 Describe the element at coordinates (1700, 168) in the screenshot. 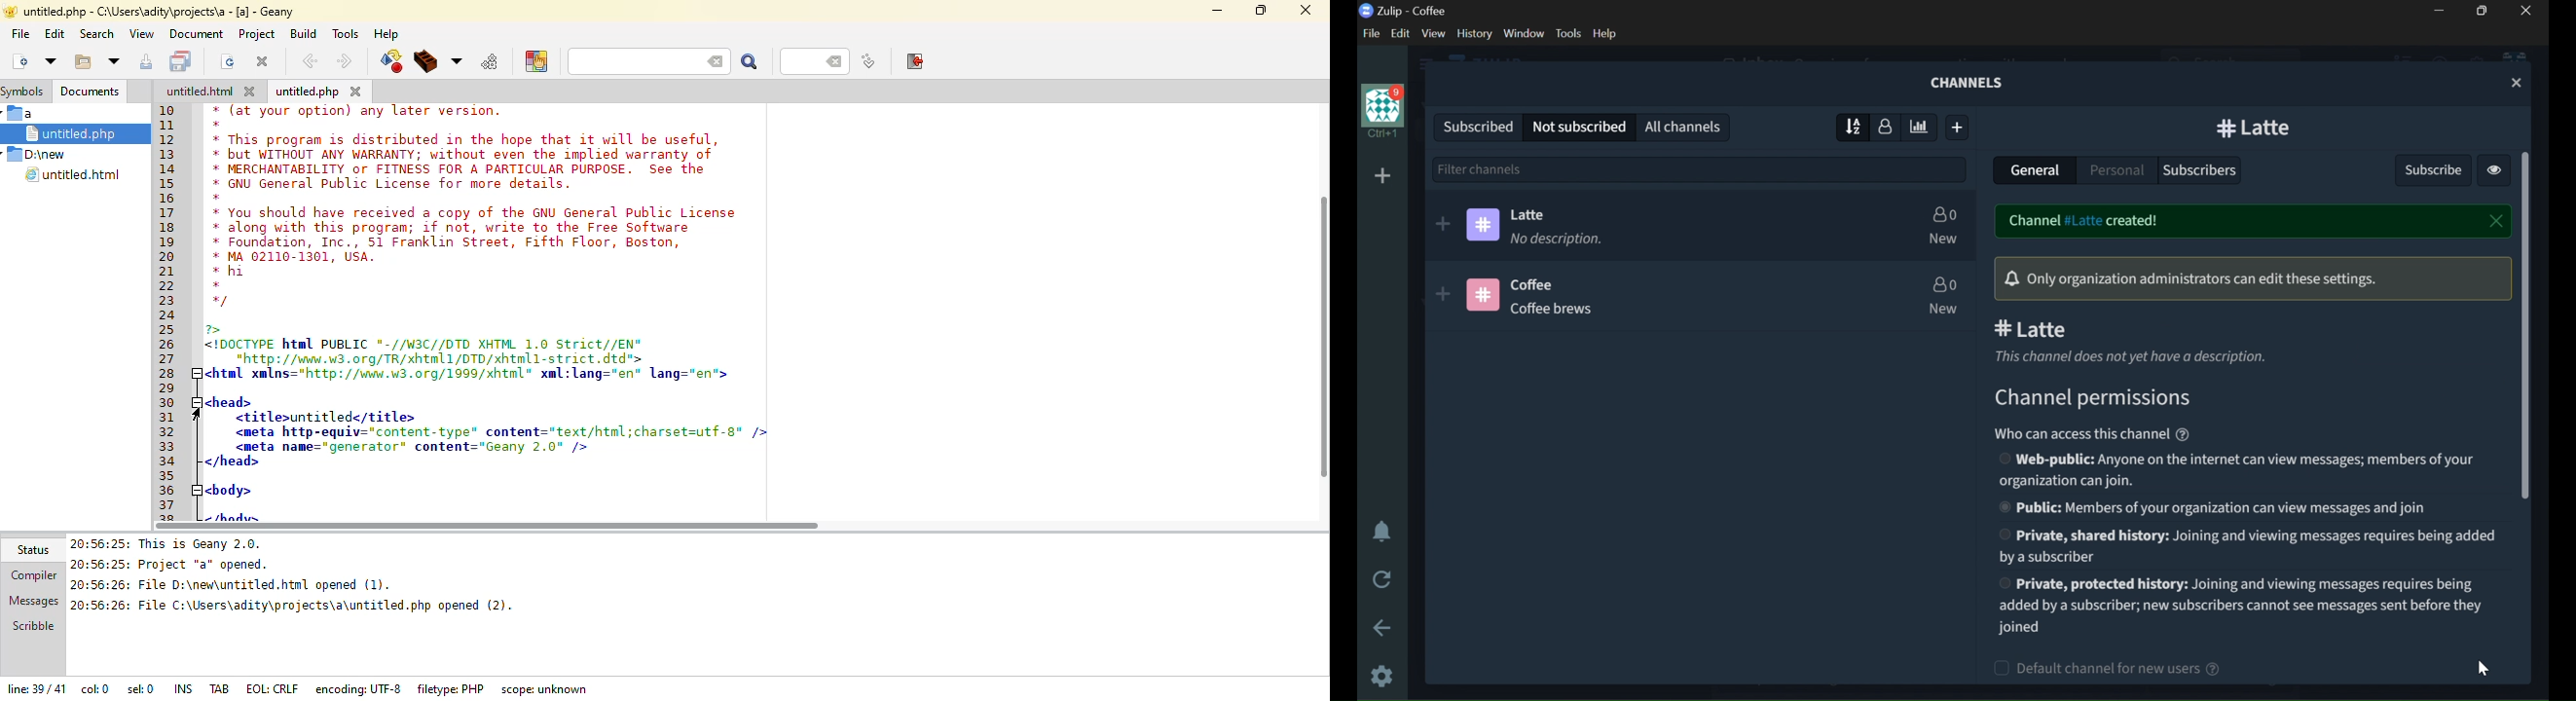

I see `filter channels` at that location.